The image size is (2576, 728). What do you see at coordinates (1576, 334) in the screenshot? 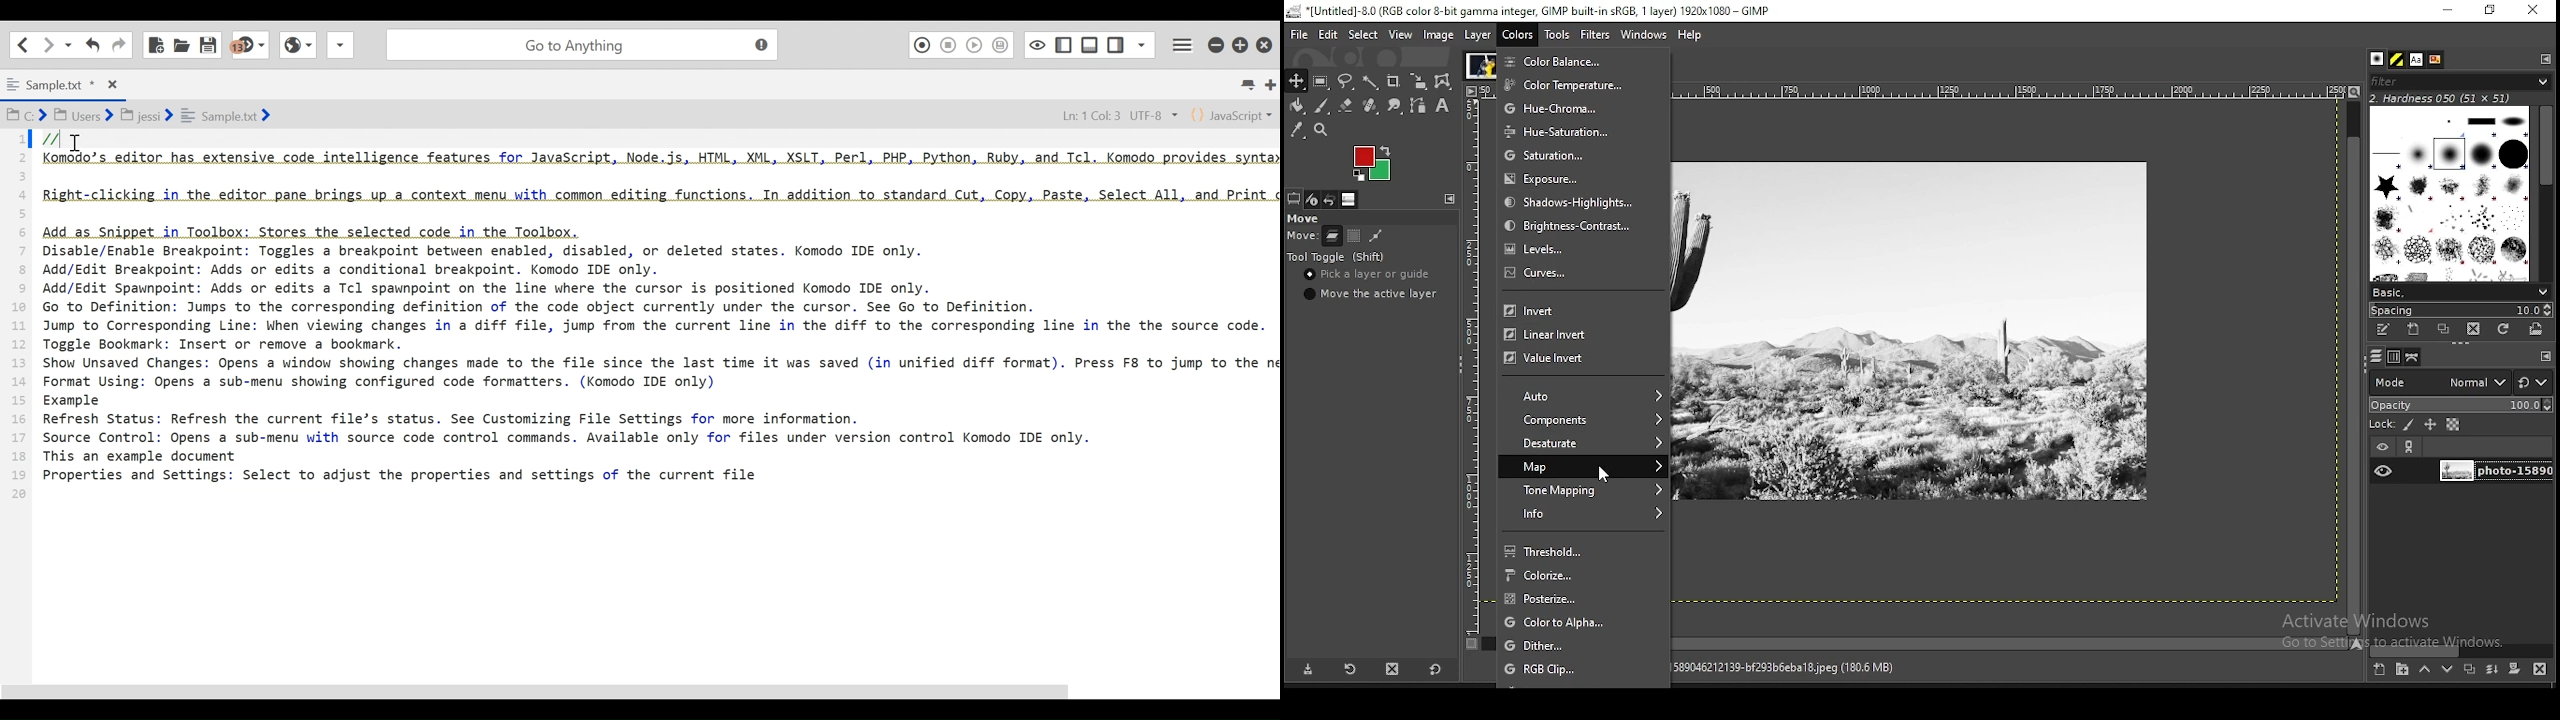
I see `linear invert` at bounding box center [1576, 334].